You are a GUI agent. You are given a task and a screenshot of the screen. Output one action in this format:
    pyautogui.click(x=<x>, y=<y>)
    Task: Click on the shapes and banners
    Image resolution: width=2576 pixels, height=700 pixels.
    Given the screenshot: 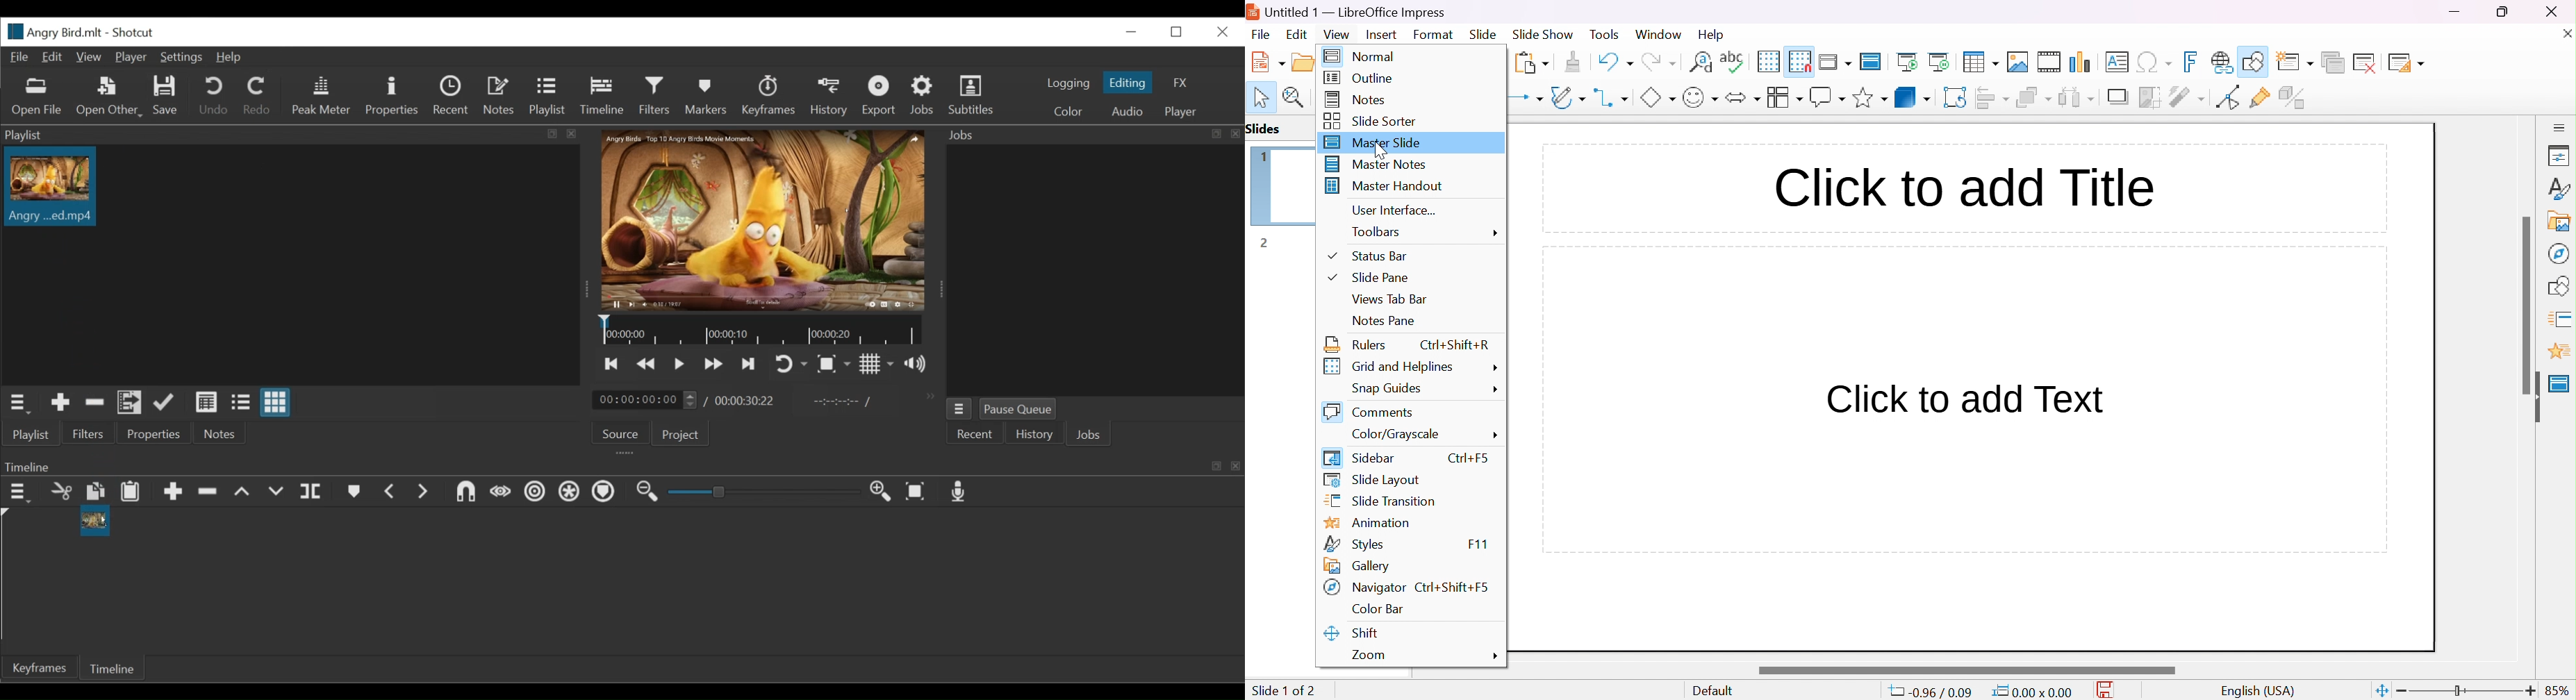 What is the action you would take?
    pyautogui.click(x=1869, y=98)
    